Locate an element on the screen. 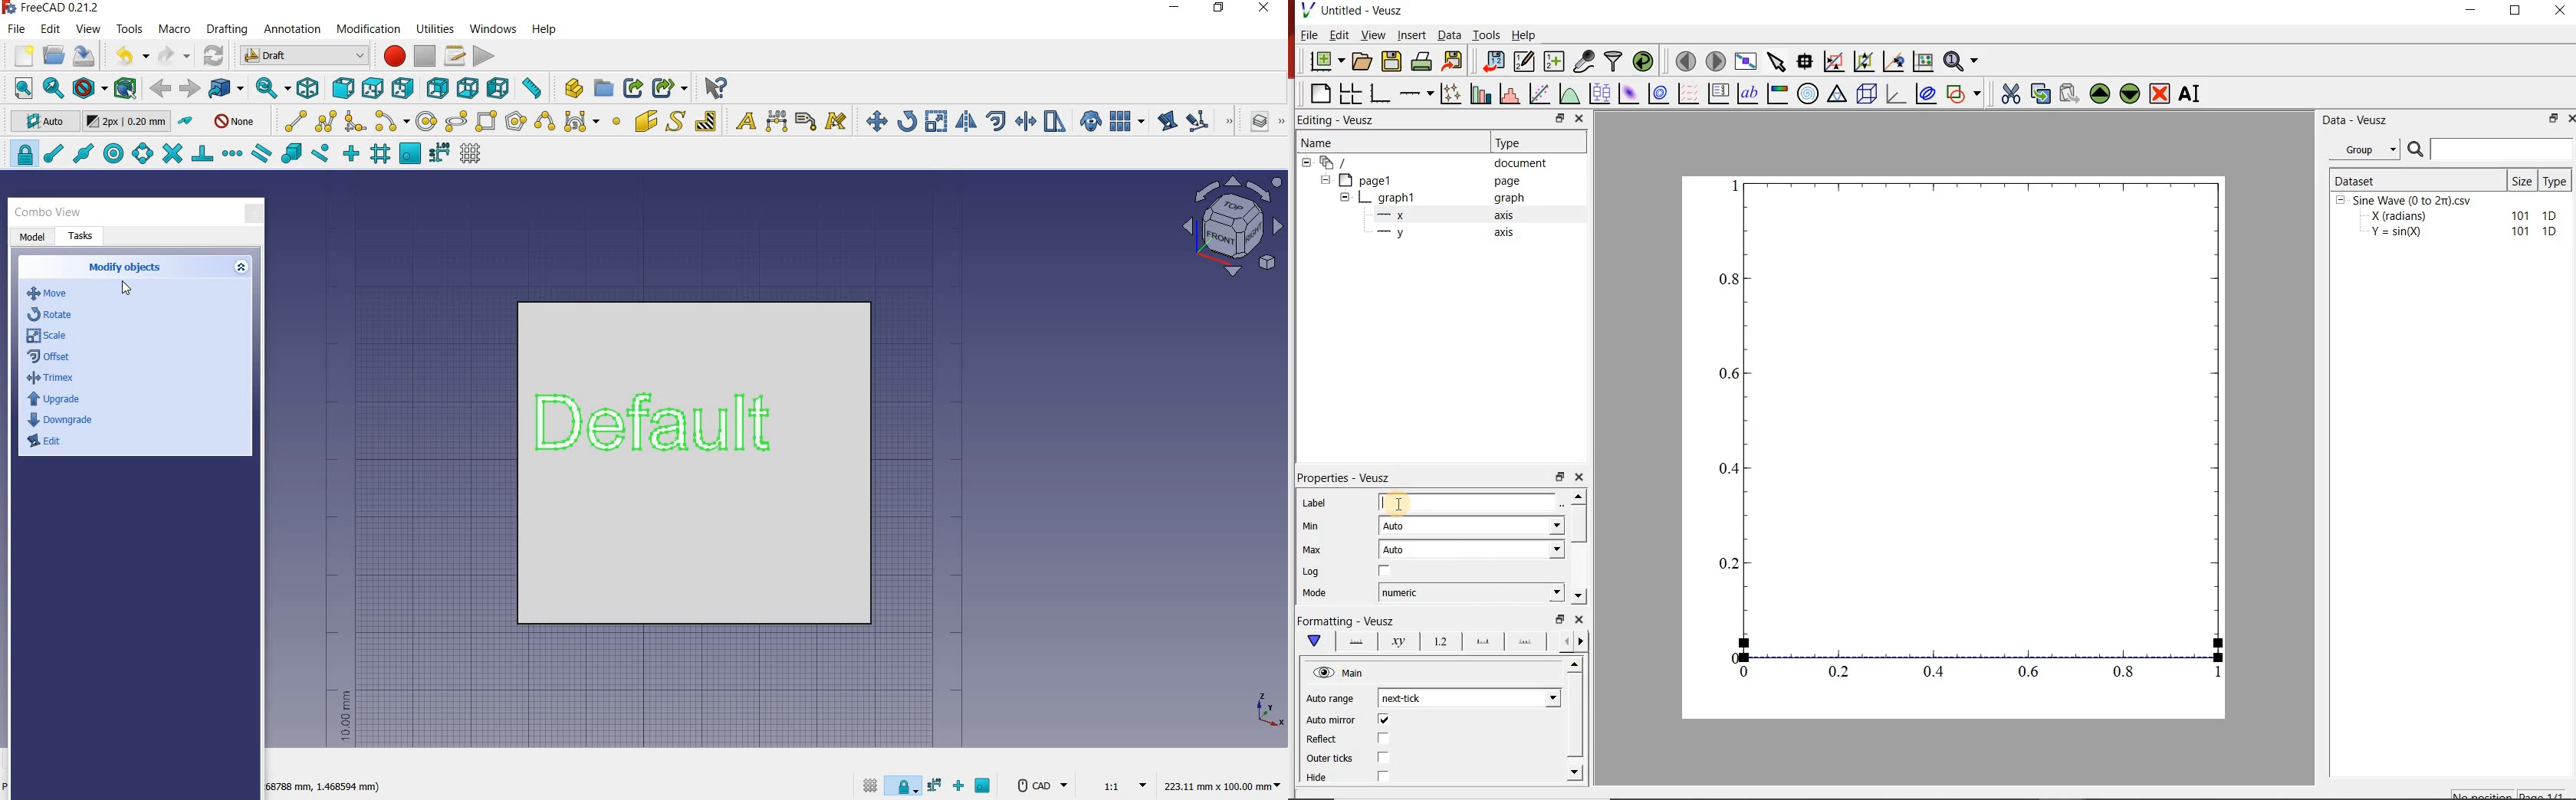 Image resolution: width=2576 pixels, height=812 pixels. dimension is located at coordinates (777, 123).